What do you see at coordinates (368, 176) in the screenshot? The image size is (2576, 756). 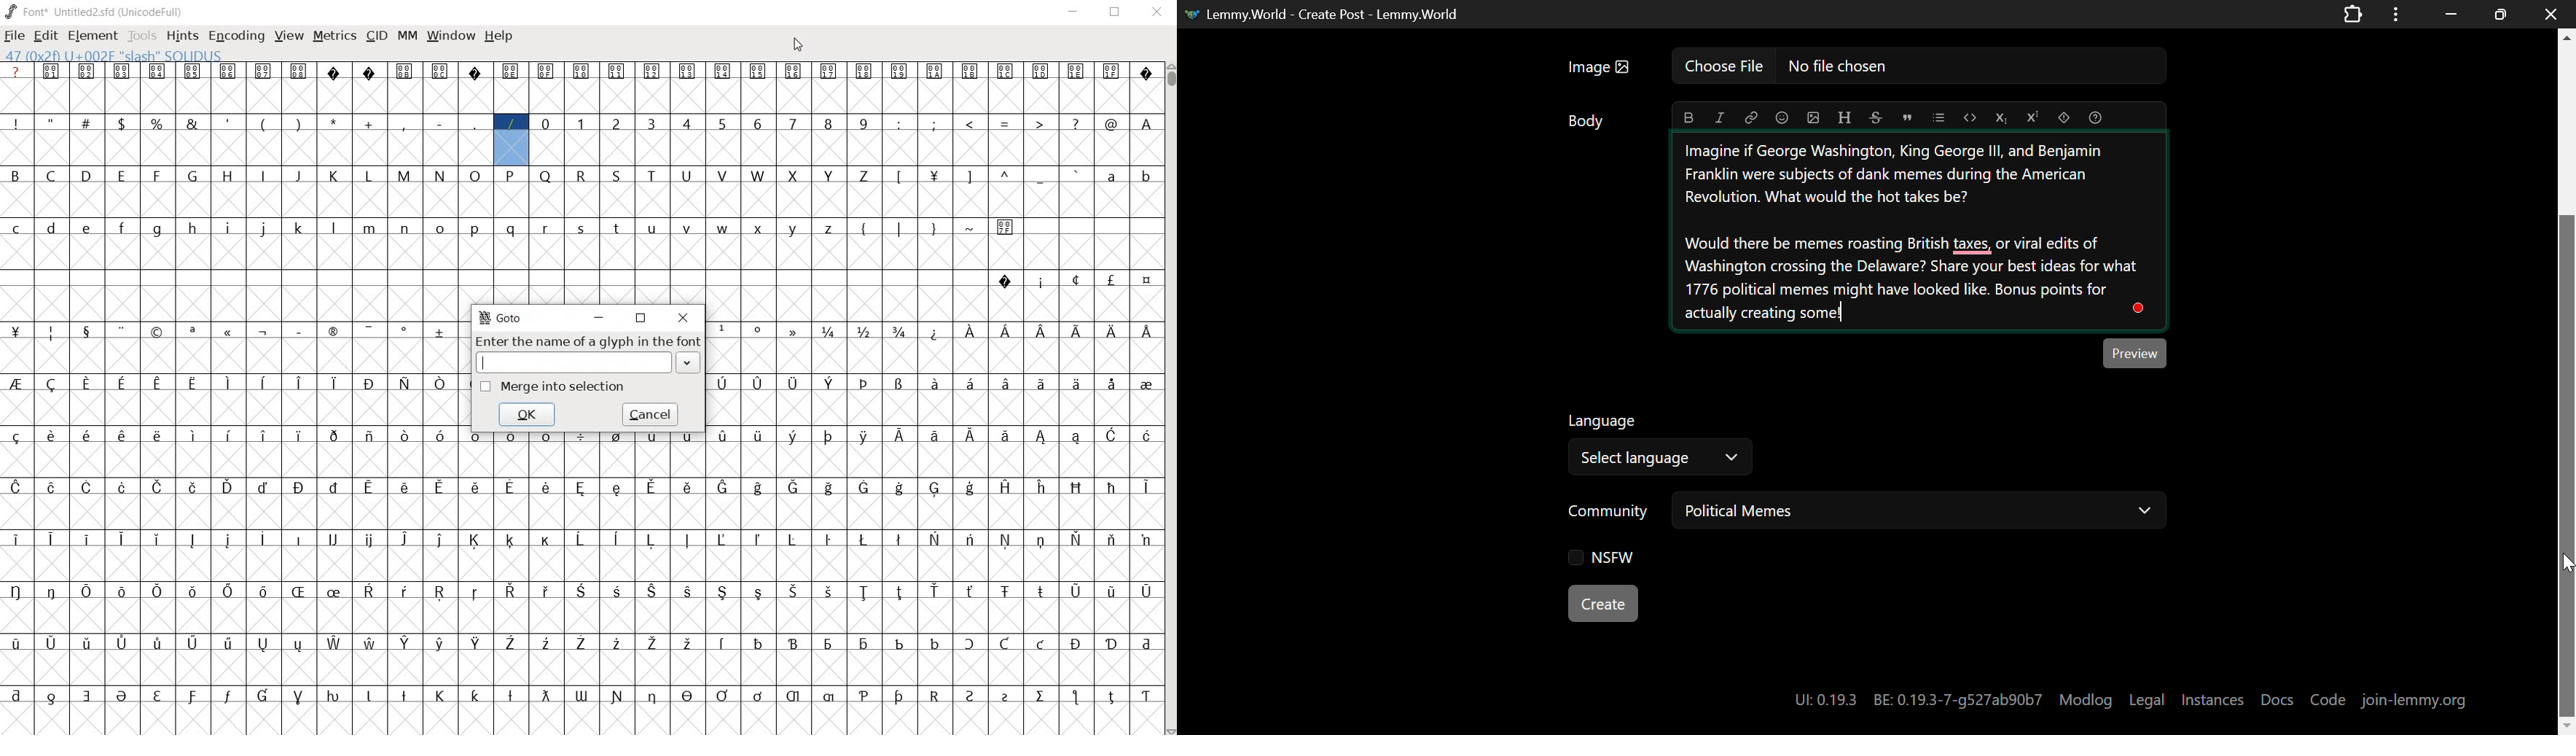 I see `glyph` at bounding box center [368, 176].